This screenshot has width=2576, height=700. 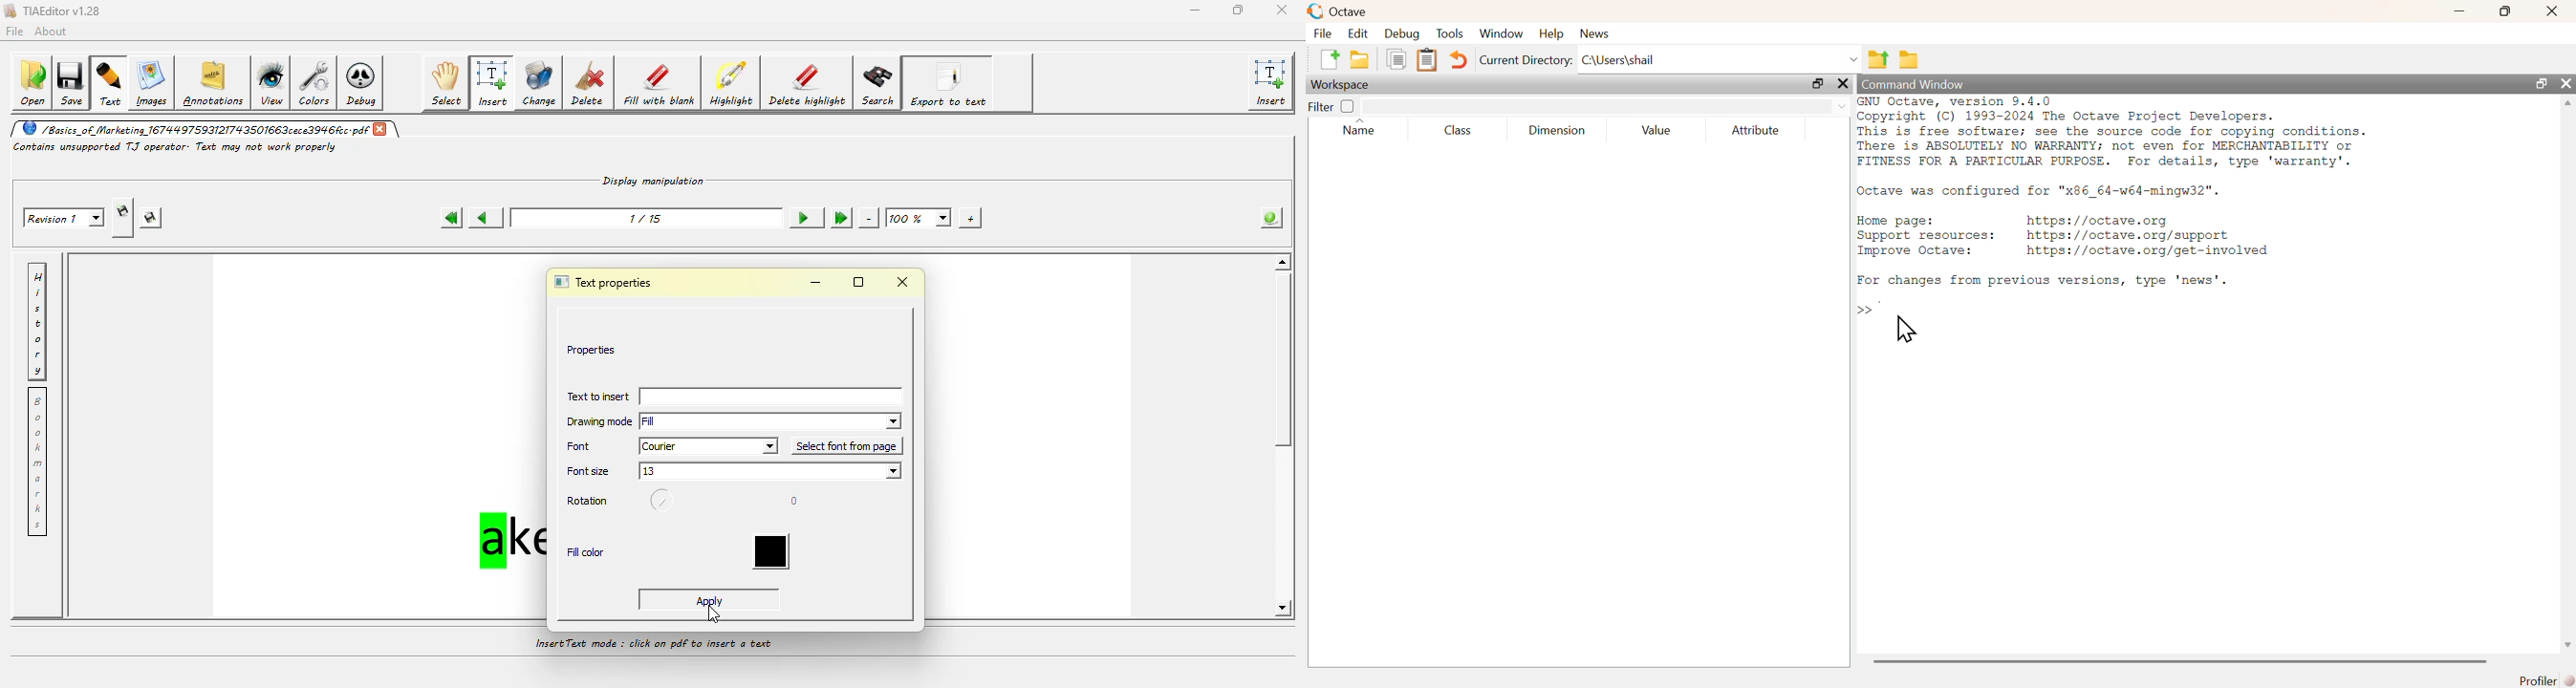 What do you see at coordinates (1554, 34) in the screenshot?
I see `help` at bounding box center [1554, 34].